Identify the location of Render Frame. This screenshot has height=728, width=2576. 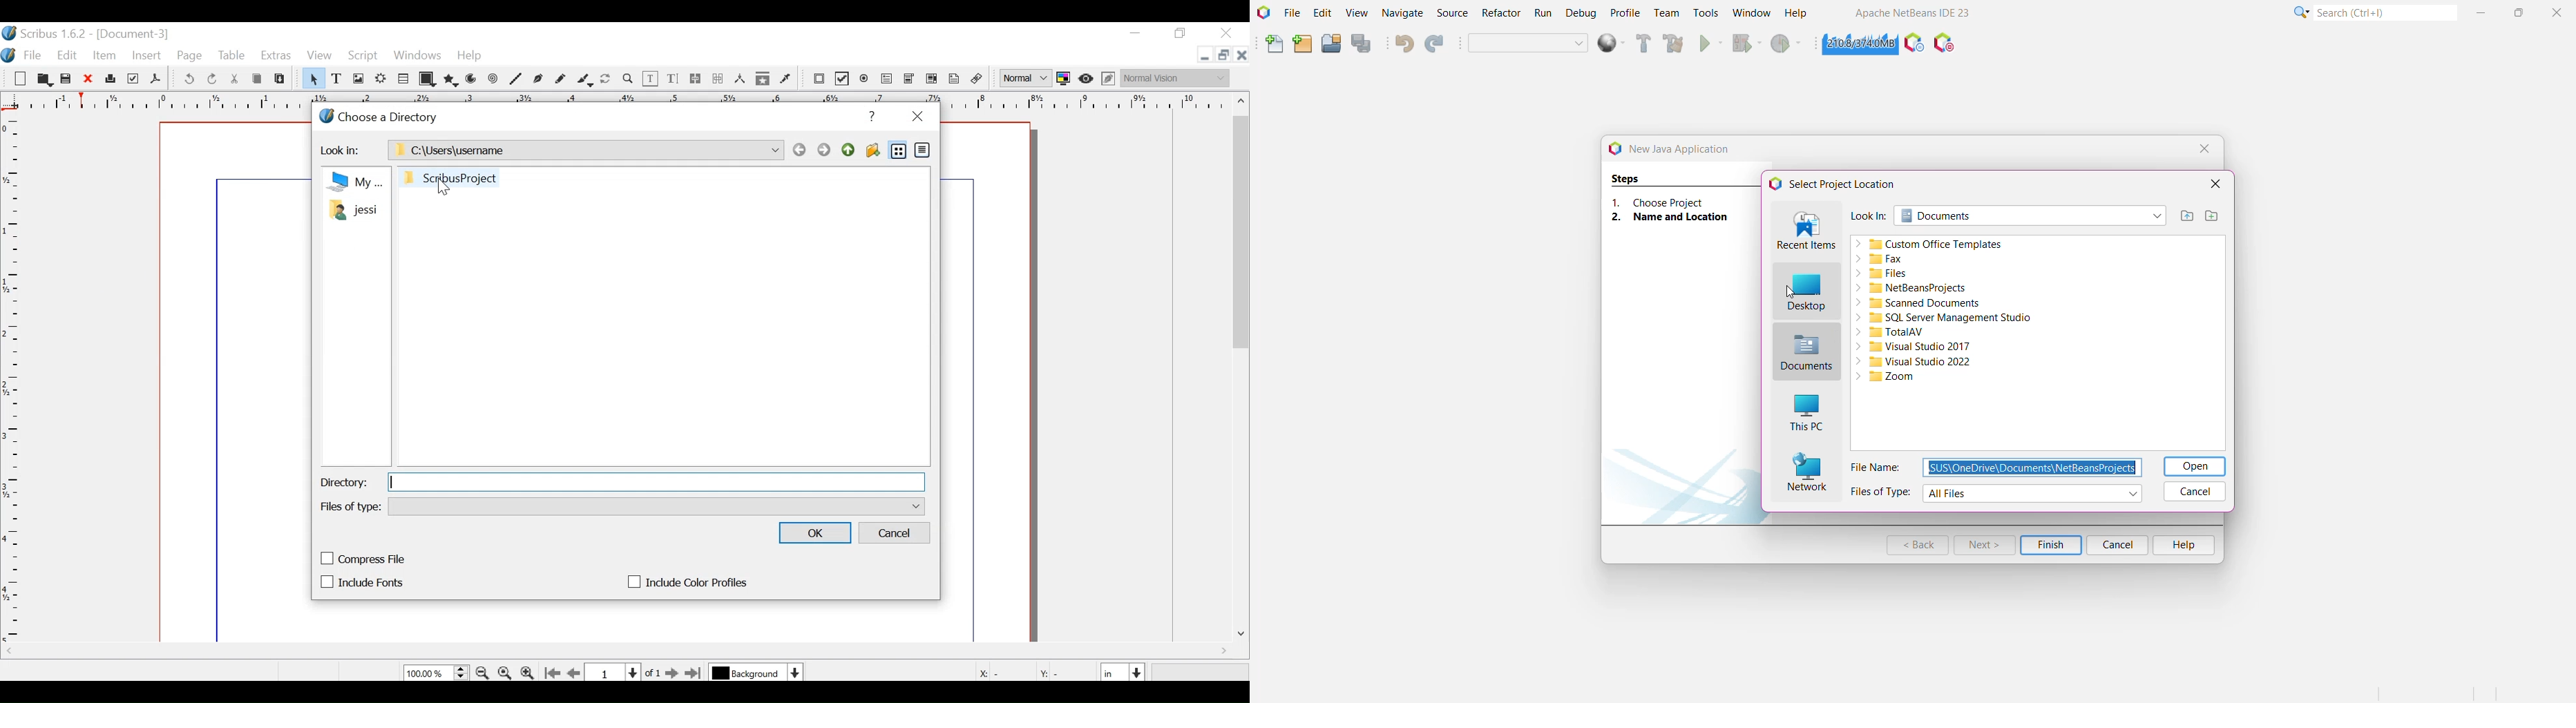
(381, 78).